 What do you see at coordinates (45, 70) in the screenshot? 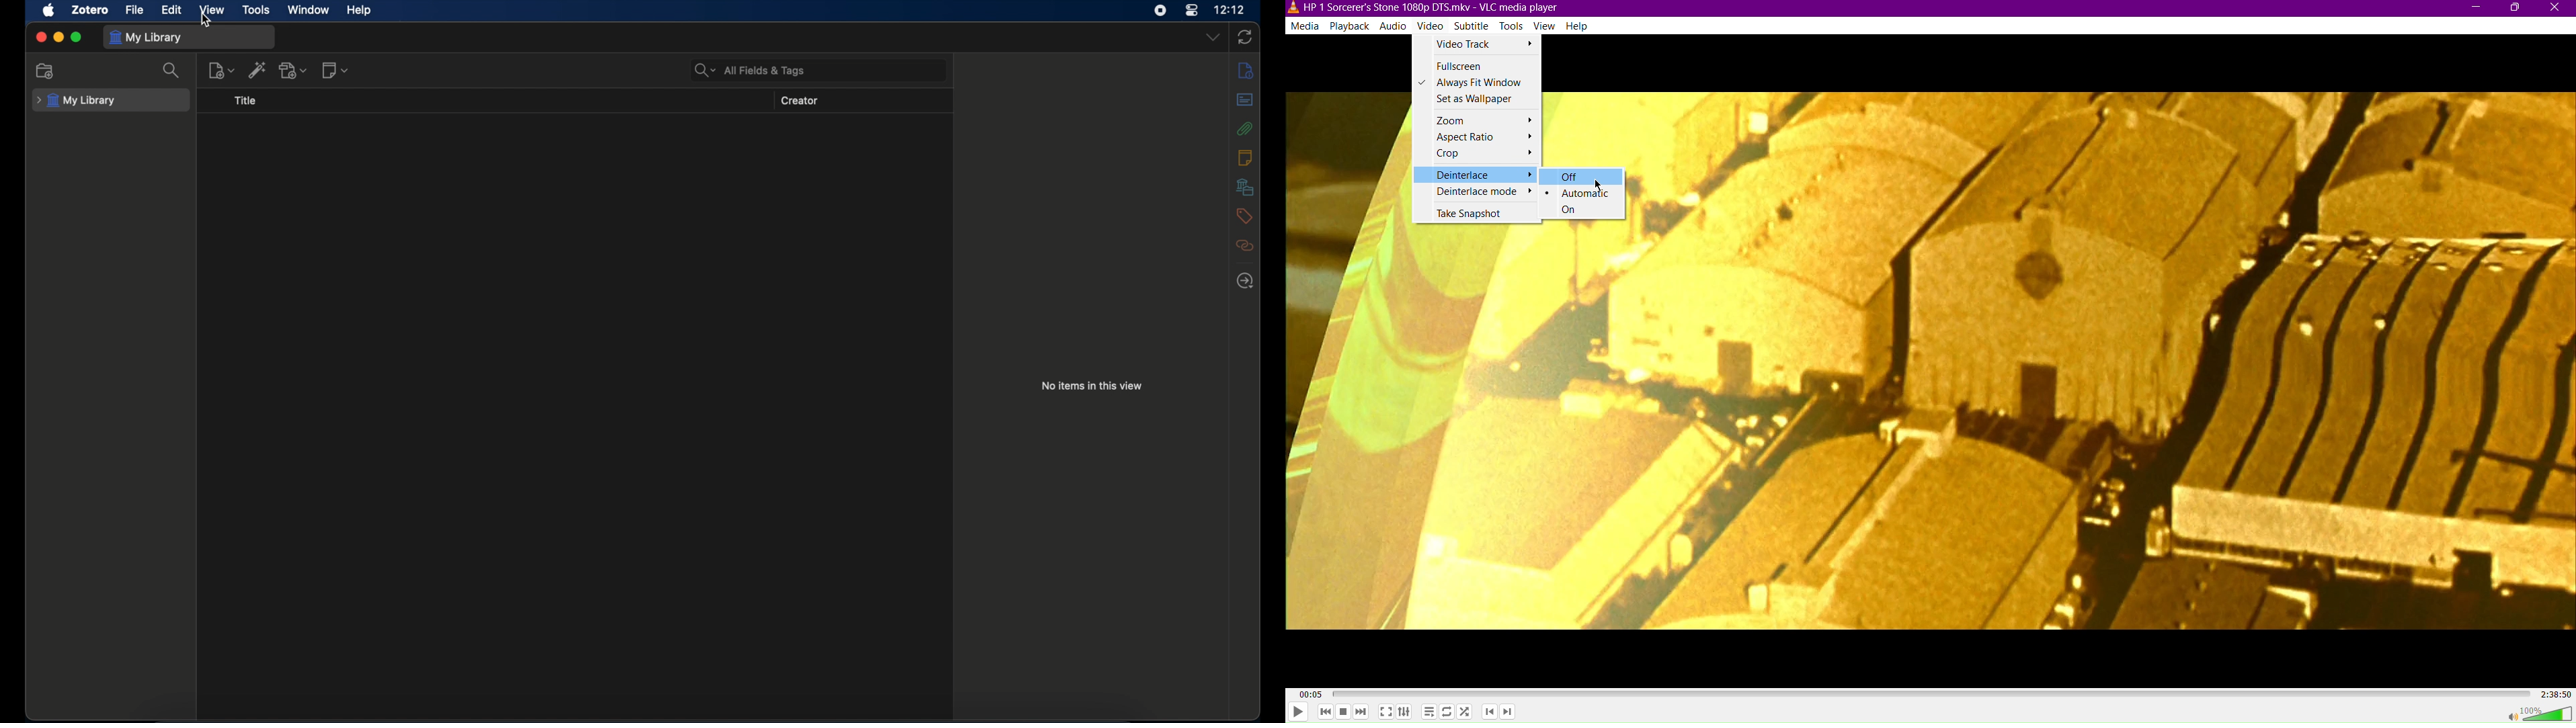
I see `new collection` at bounding box center [45, 70].